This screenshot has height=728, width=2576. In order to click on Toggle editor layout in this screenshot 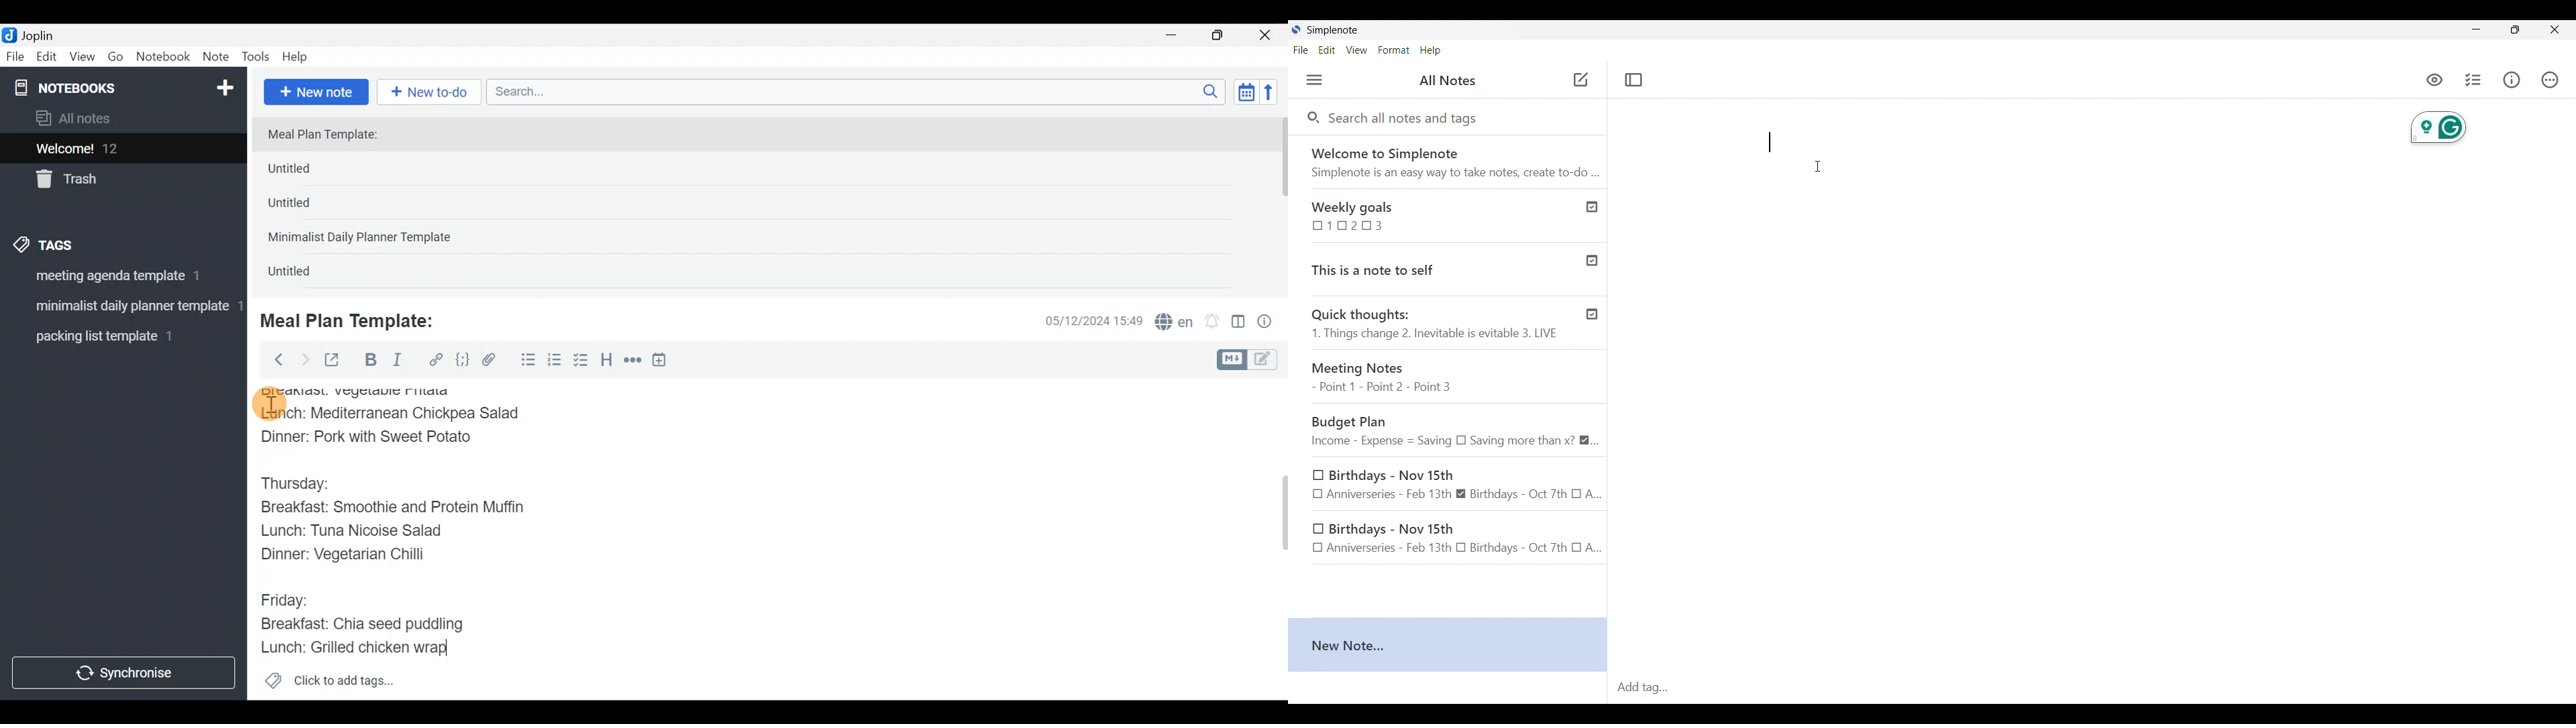, I will do `click(1239, 323)`.